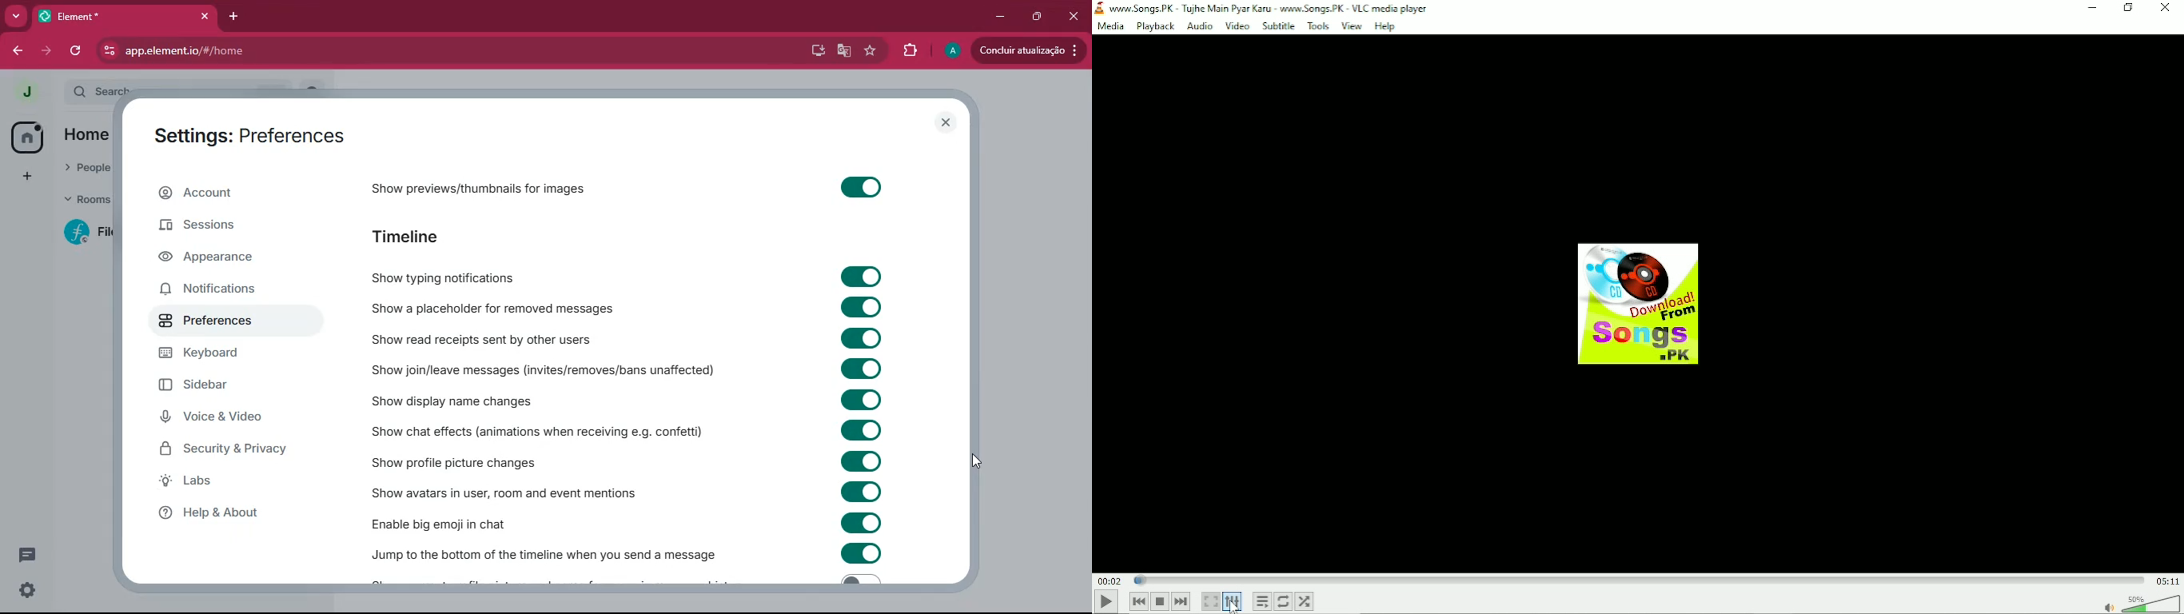 This screenshot has width=2184, height=616. What do you see at coordinates (1106, 602) in the screenshot?
I see `Play` at bounding box center [1106, 602].